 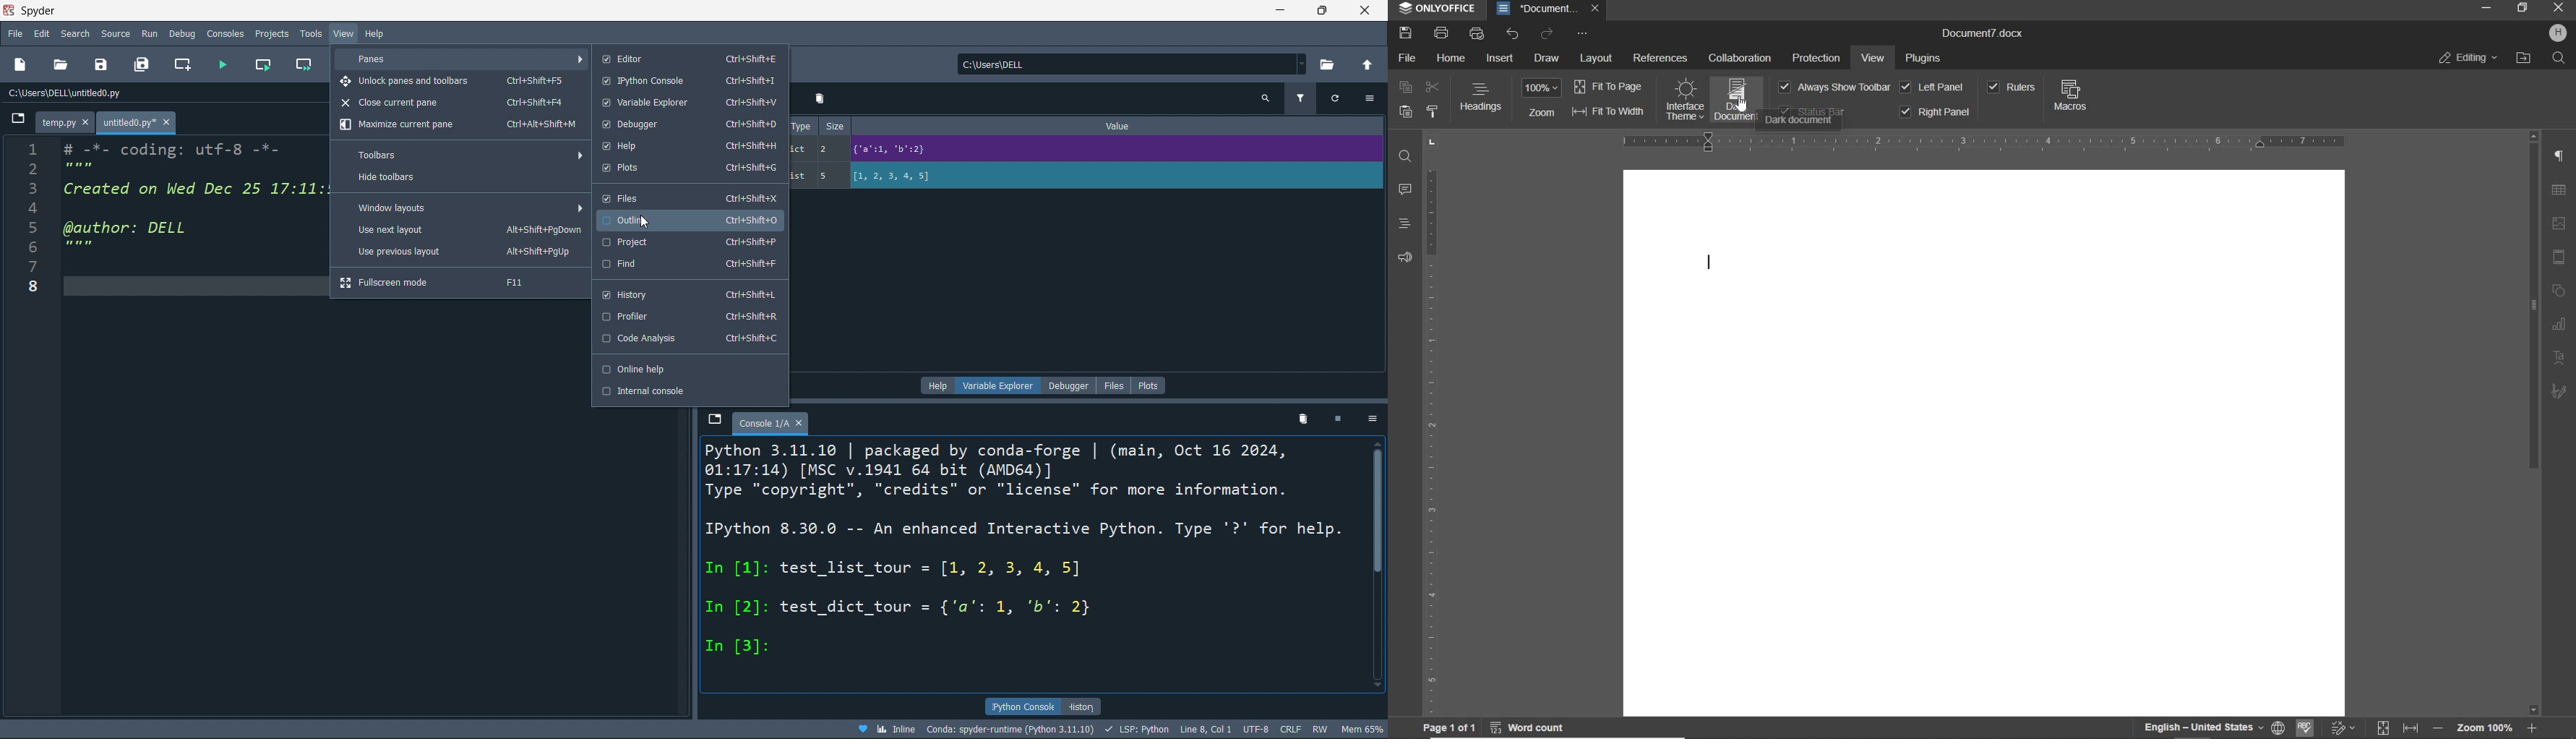 I want to click on SHAPE, so click(x=2559, y=292).